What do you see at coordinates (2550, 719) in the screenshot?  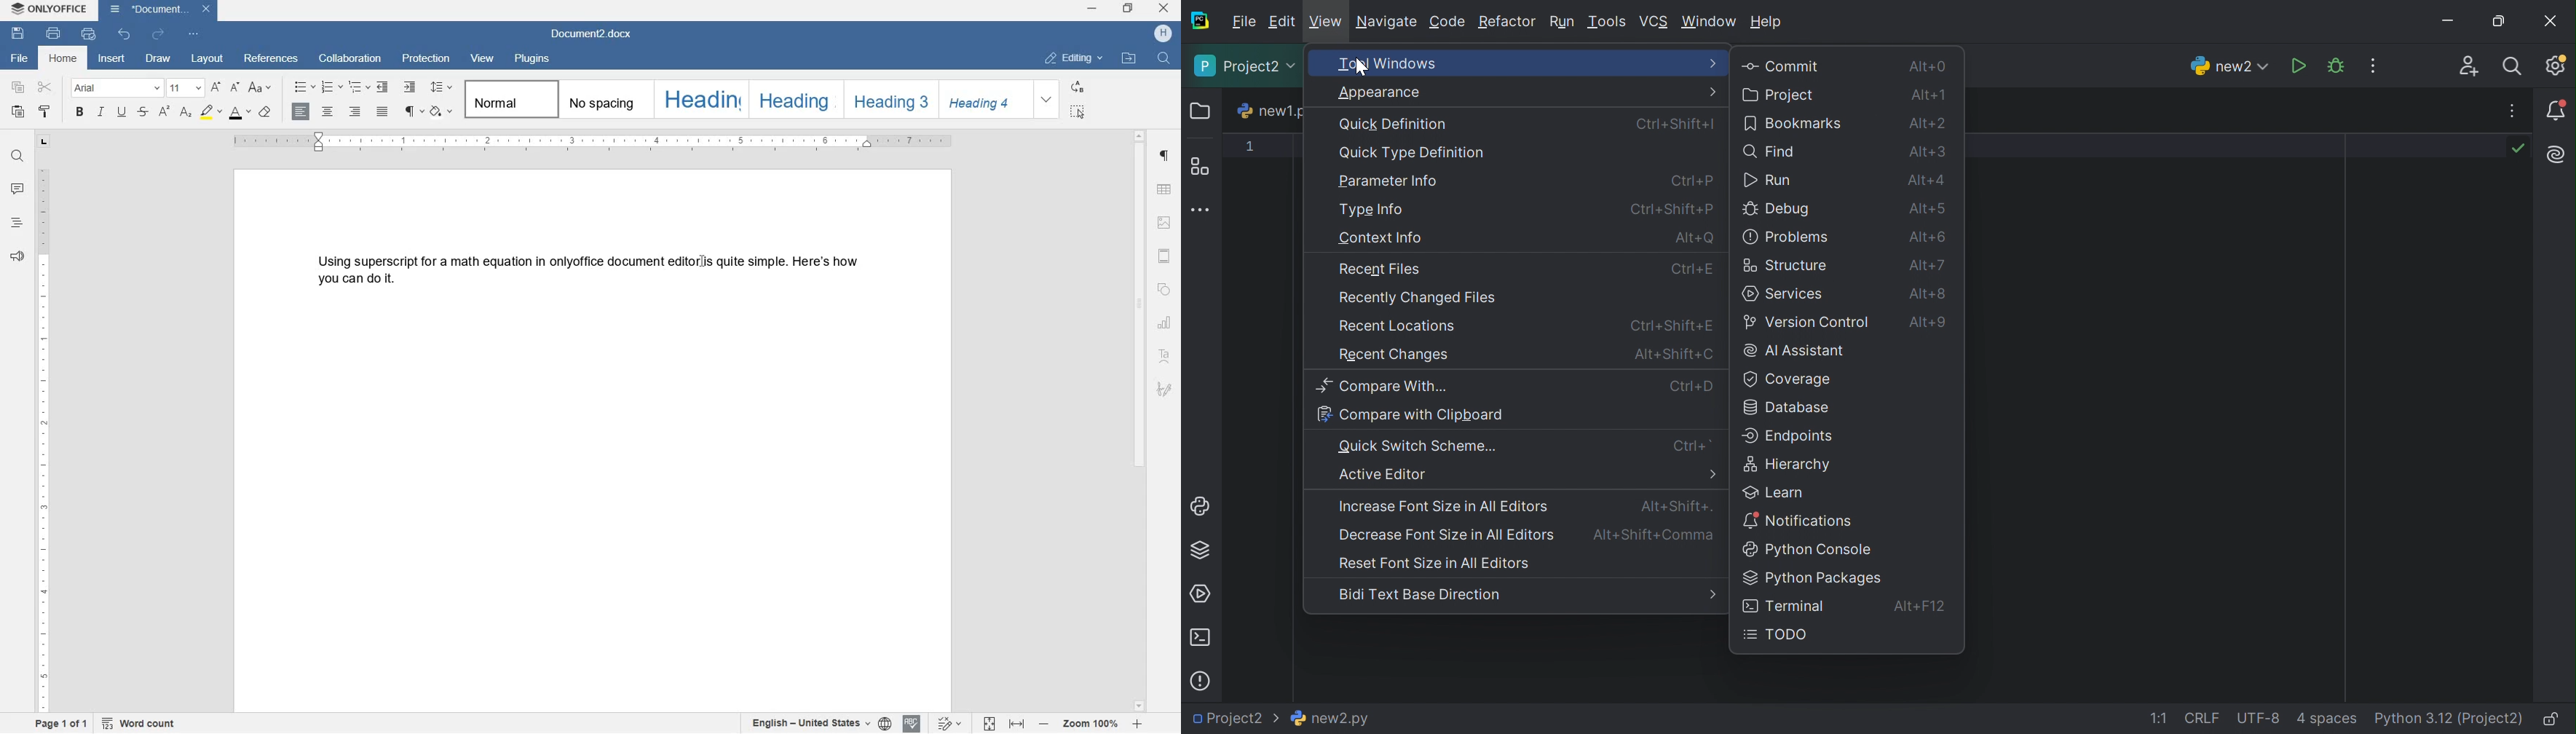 I see `Make file read-only` at bounding box center [2550, 719].